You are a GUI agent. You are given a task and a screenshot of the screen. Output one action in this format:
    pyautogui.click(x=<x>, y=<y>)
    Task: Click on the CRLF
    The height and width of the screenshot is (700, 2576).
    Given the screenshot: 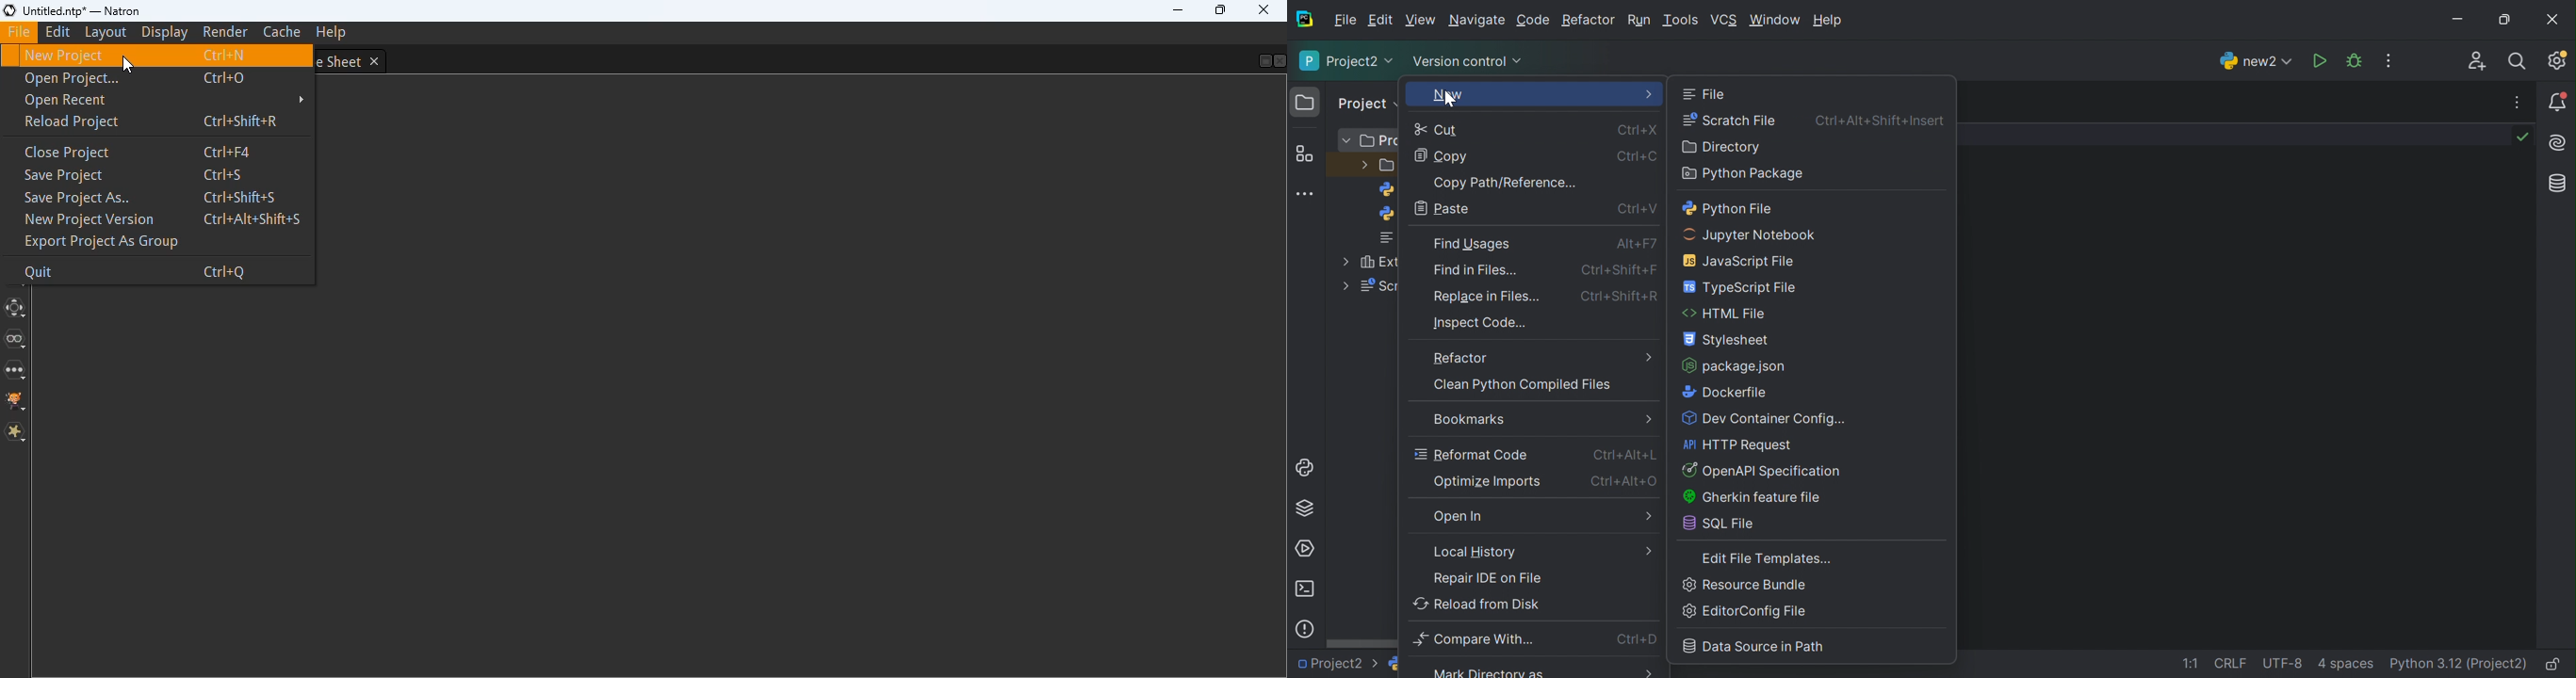 What is the action you would take?
    pyautogui.click(x=2232, y=663)
    